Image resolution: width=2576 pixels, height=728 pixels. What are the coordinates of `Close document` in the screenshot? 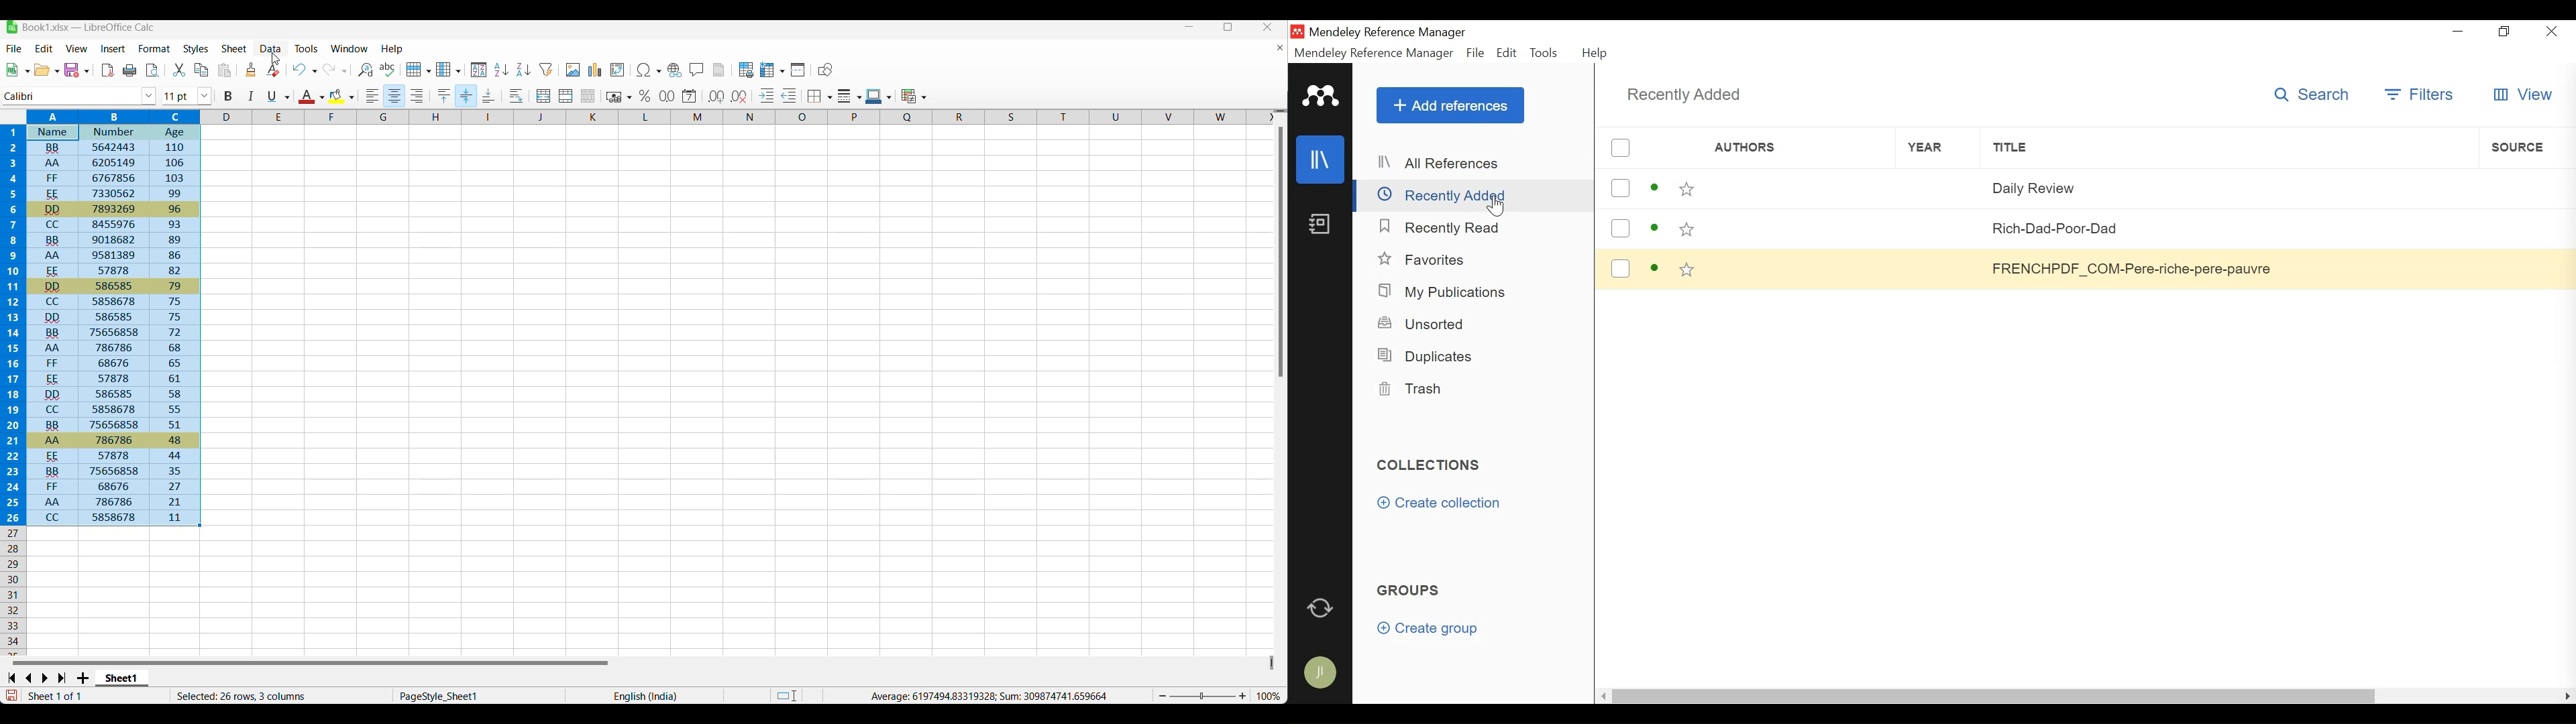 It's located at (1280, 48).